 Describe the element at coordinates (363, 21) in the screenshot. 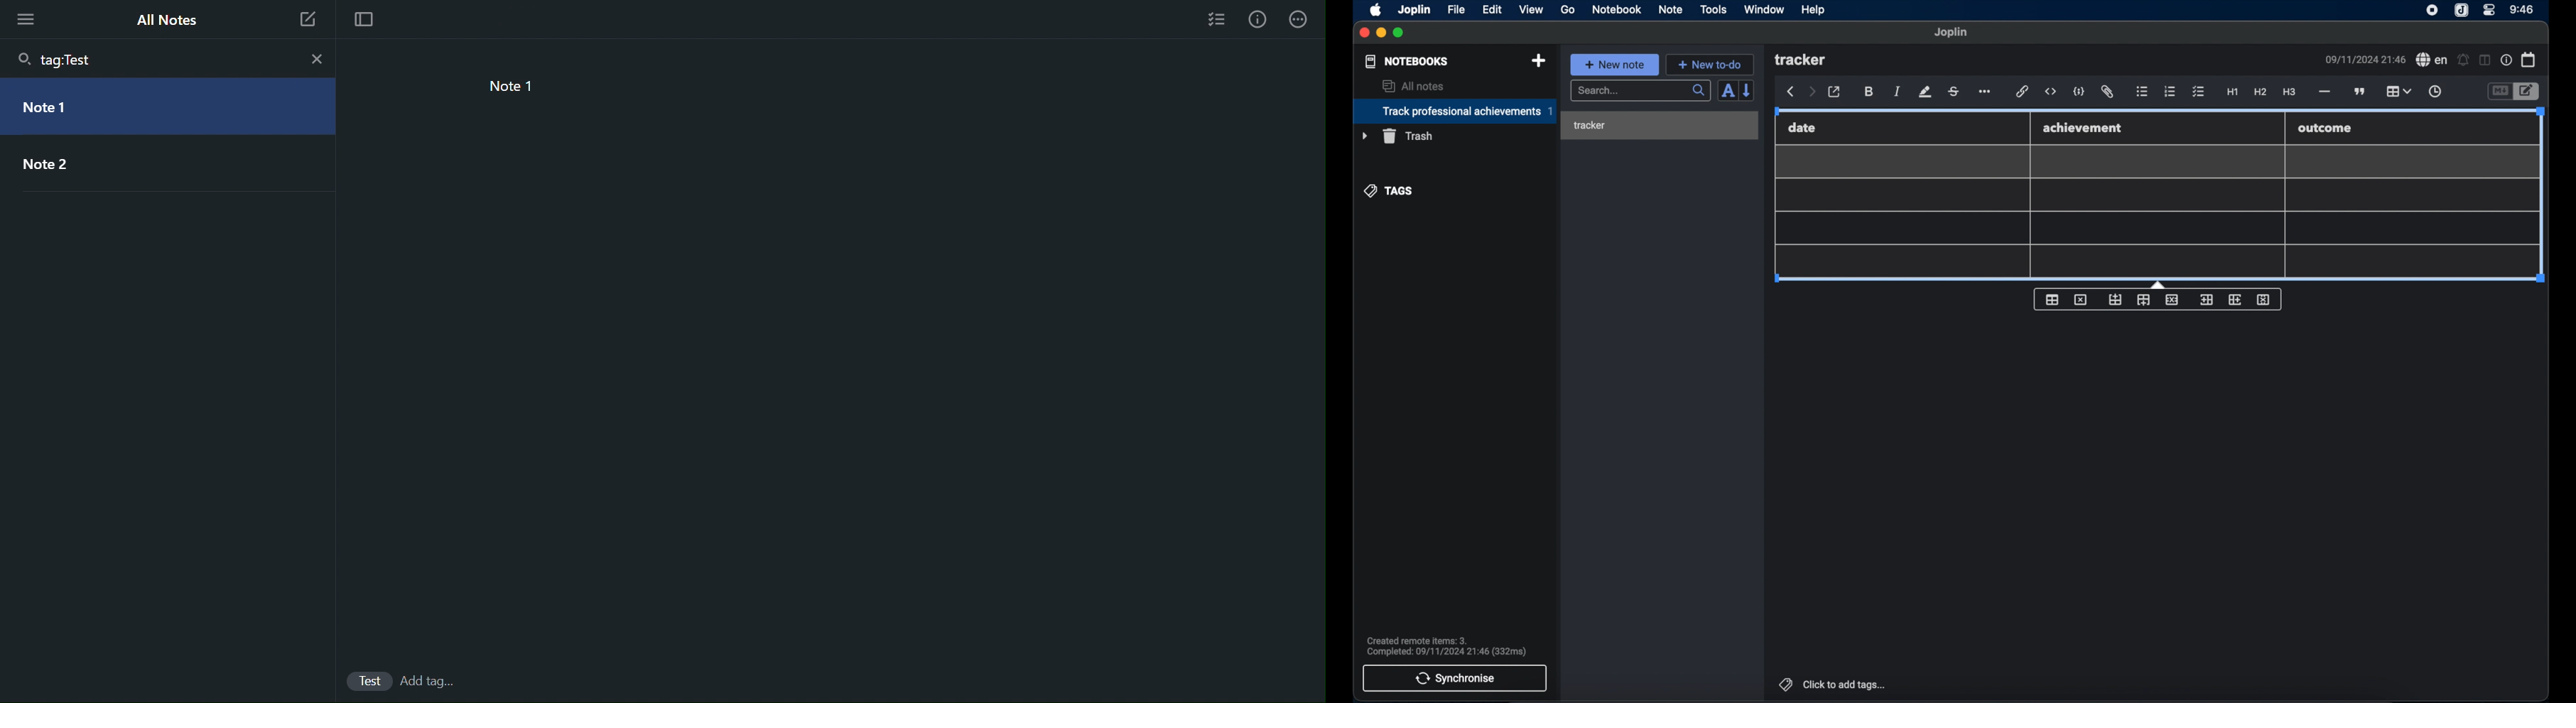

I see `Focus Mode` at that location.